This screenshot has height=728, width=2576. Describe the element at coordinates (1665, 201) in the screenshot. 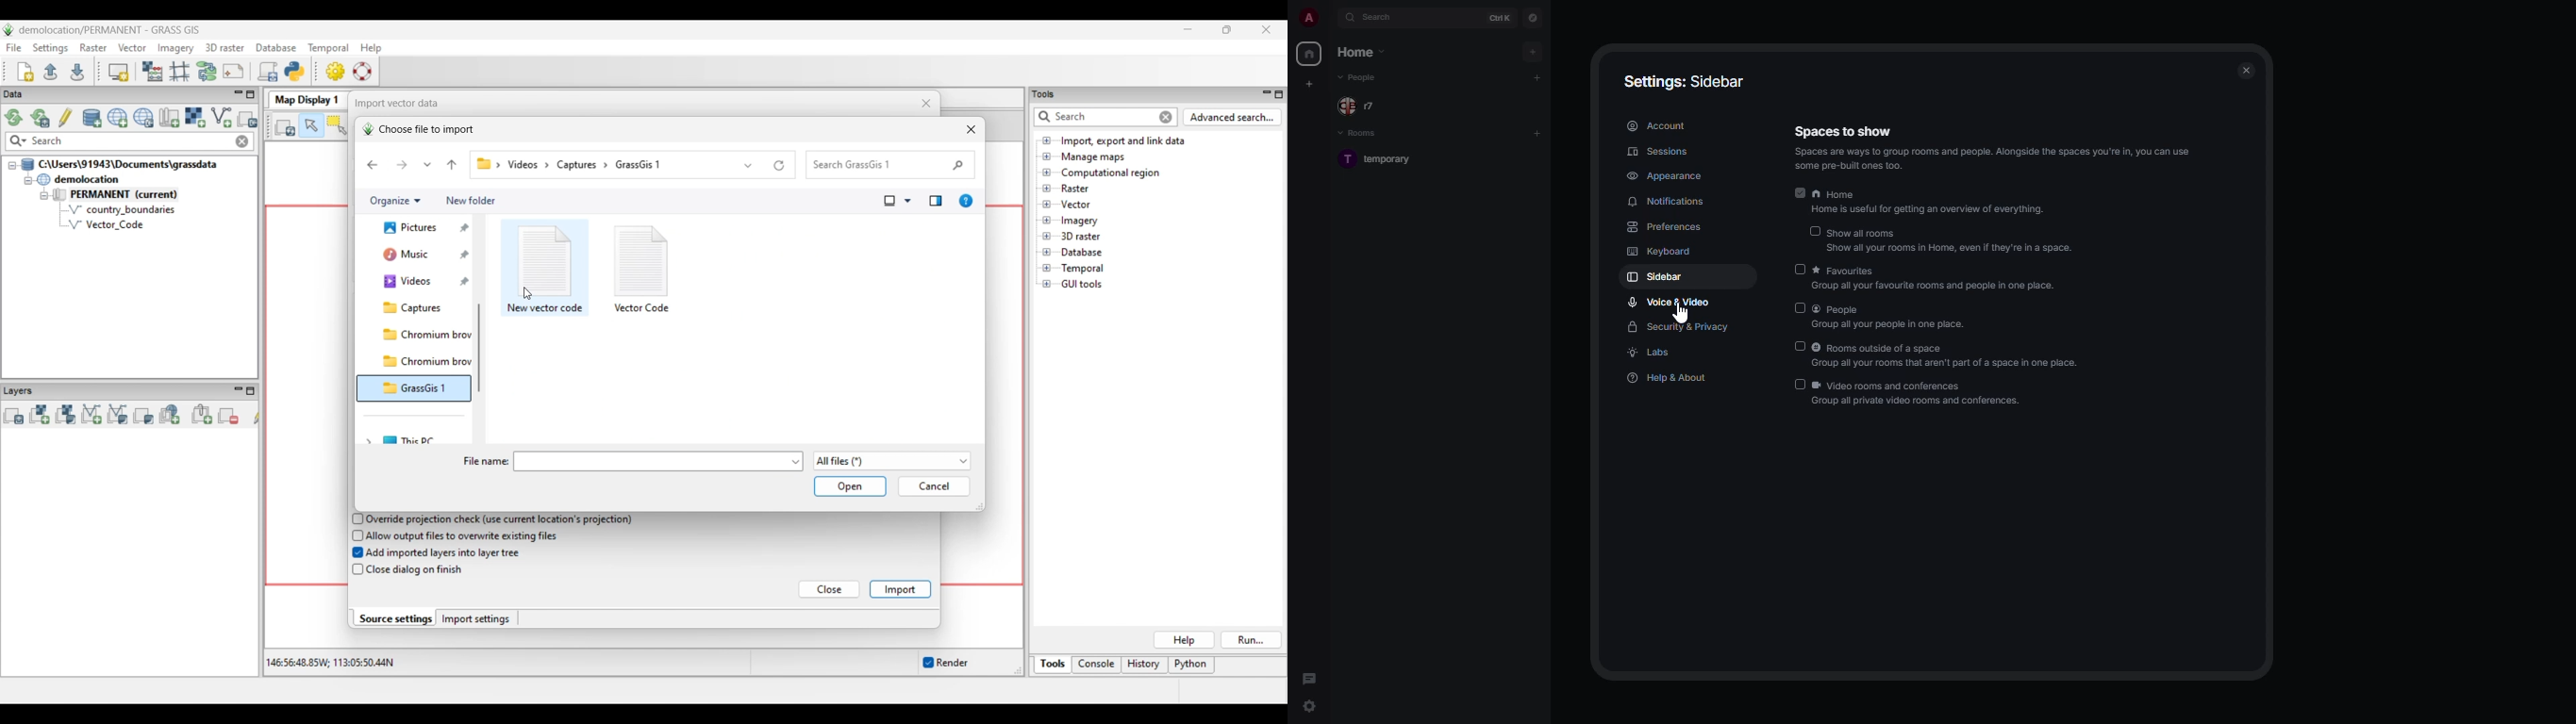

I see `notifications` at that location.